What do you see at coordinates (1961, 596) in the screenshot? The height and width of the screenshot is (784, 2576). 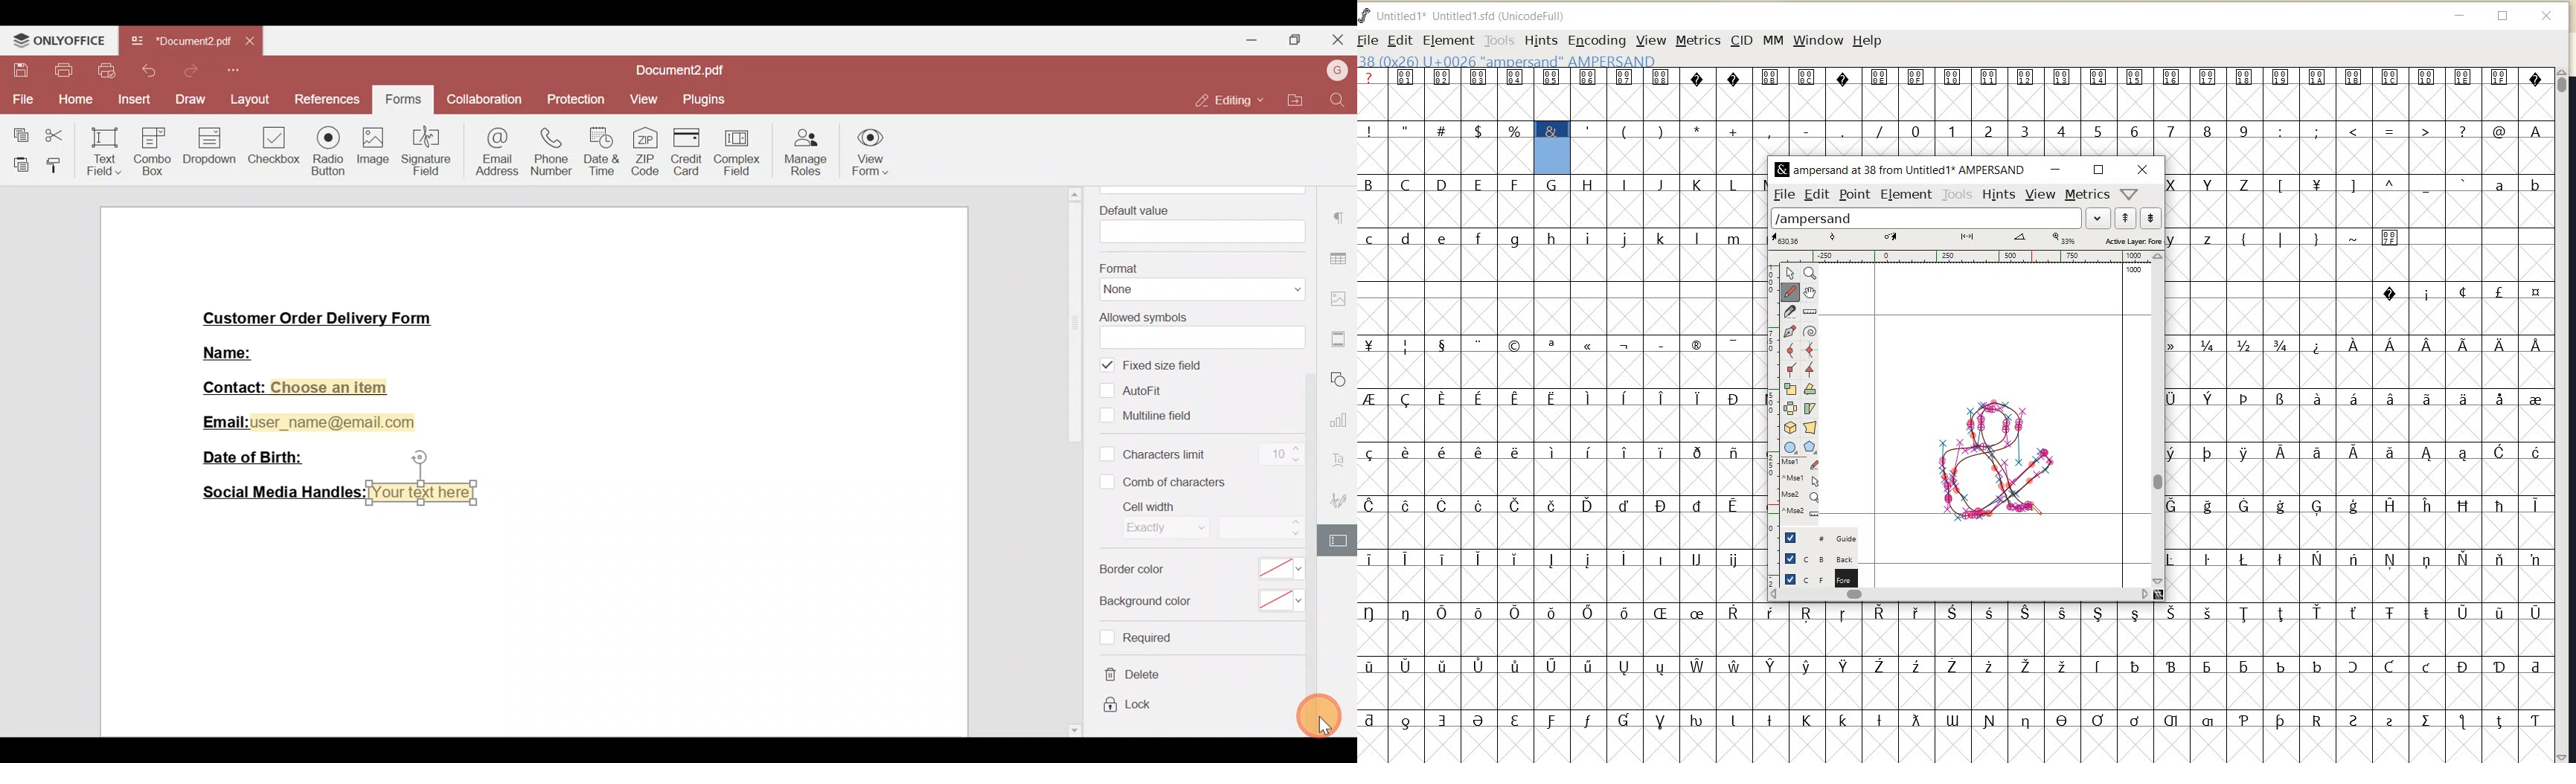 I see `SCROLLBAR` at bounding box center [1961, 596].